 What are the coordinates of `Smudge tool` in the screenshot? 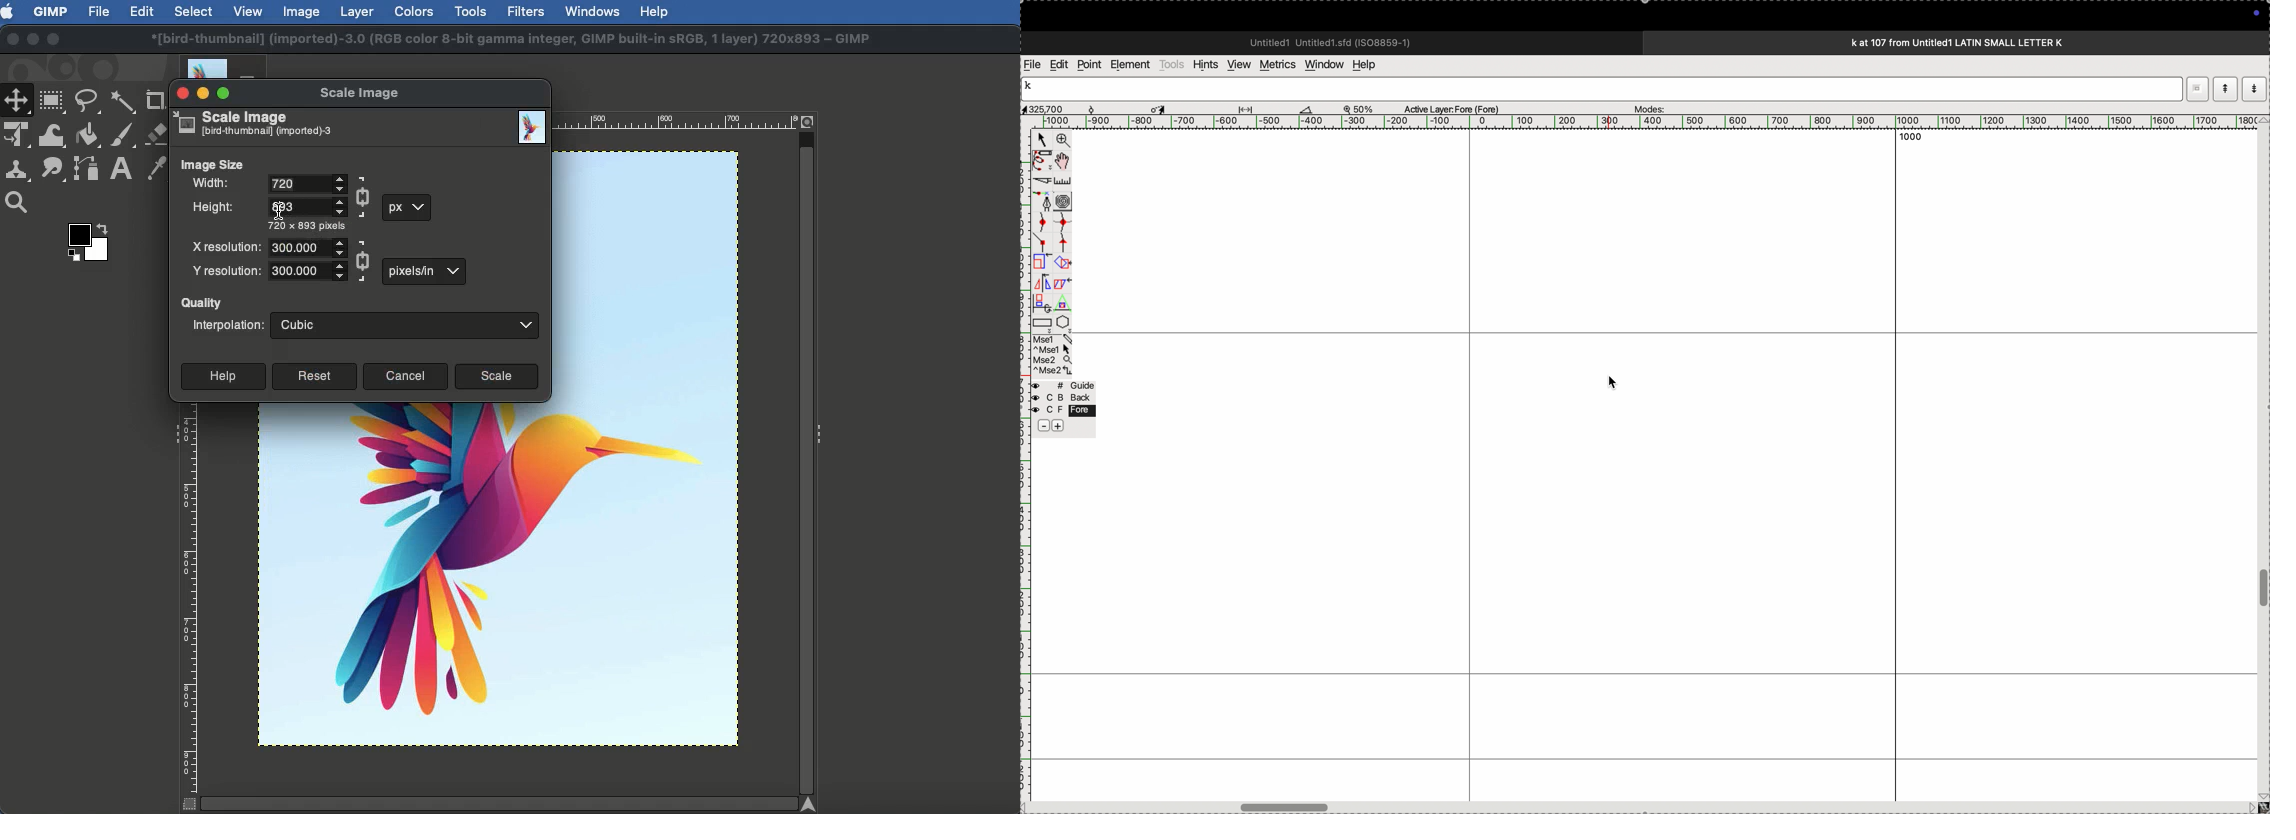 It's located at (54, 171).